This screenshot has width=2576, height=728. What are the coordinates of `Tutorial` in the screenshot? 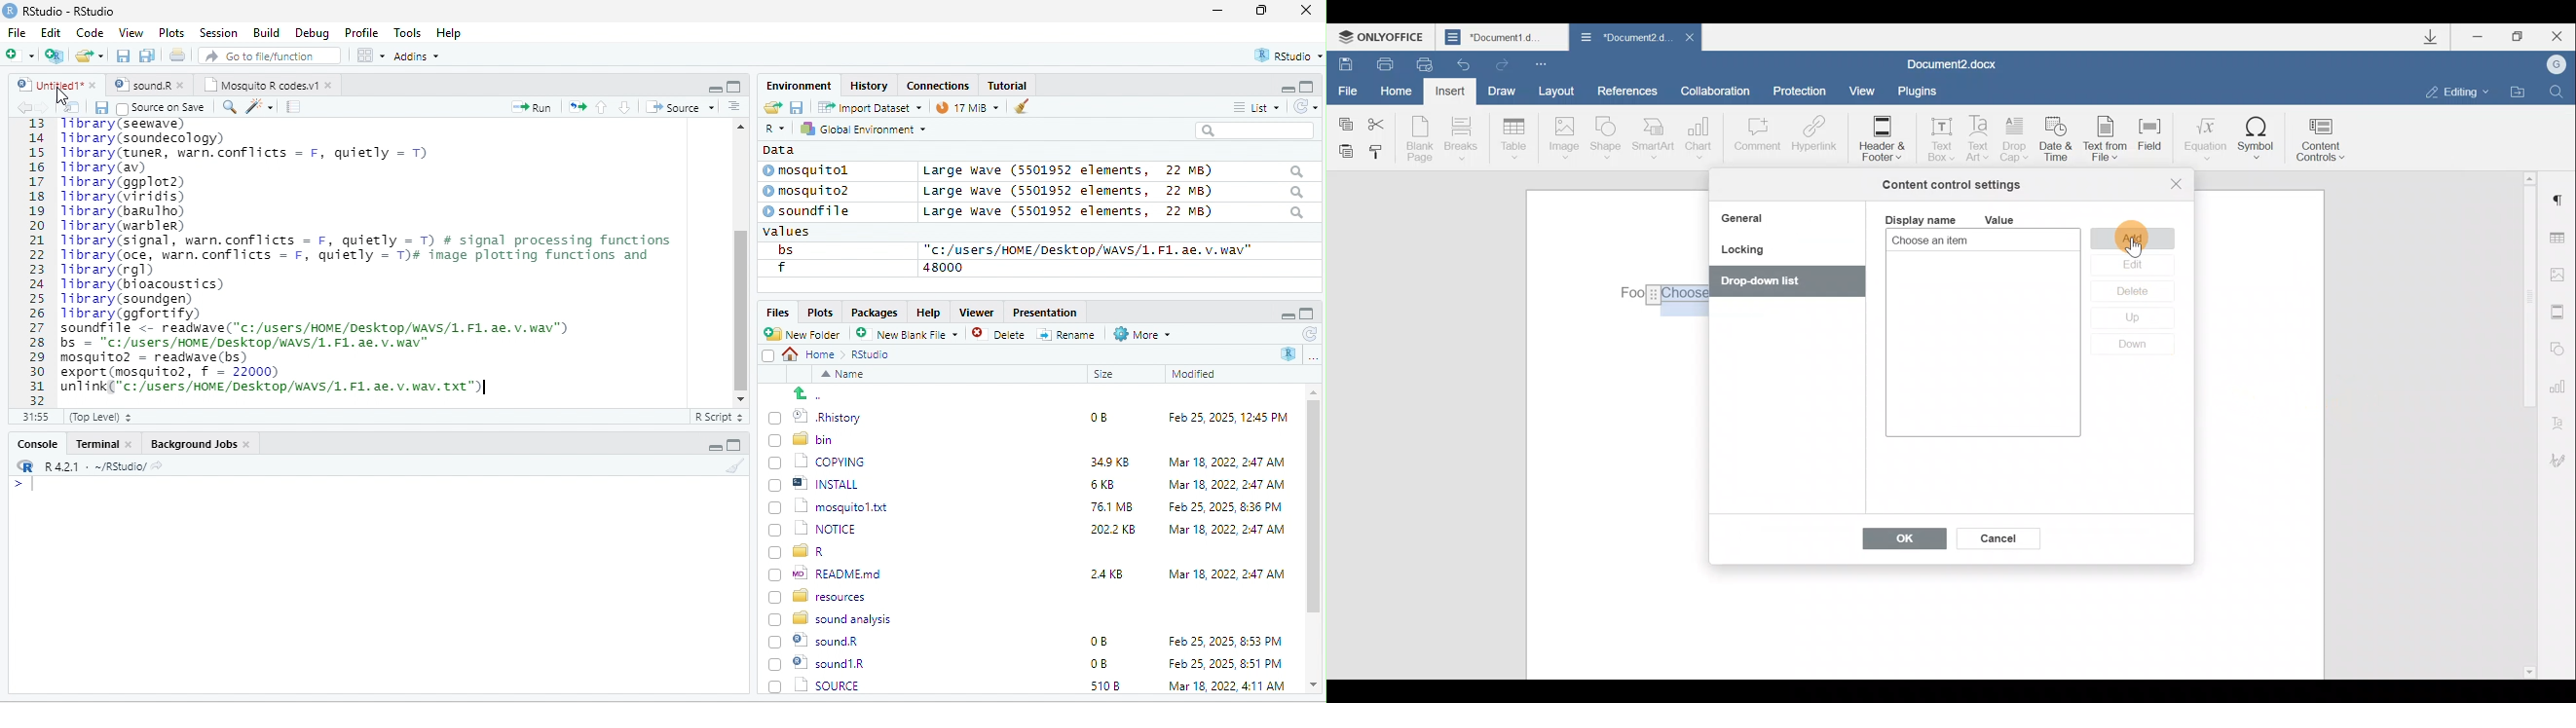 It's located at (1010, 85).